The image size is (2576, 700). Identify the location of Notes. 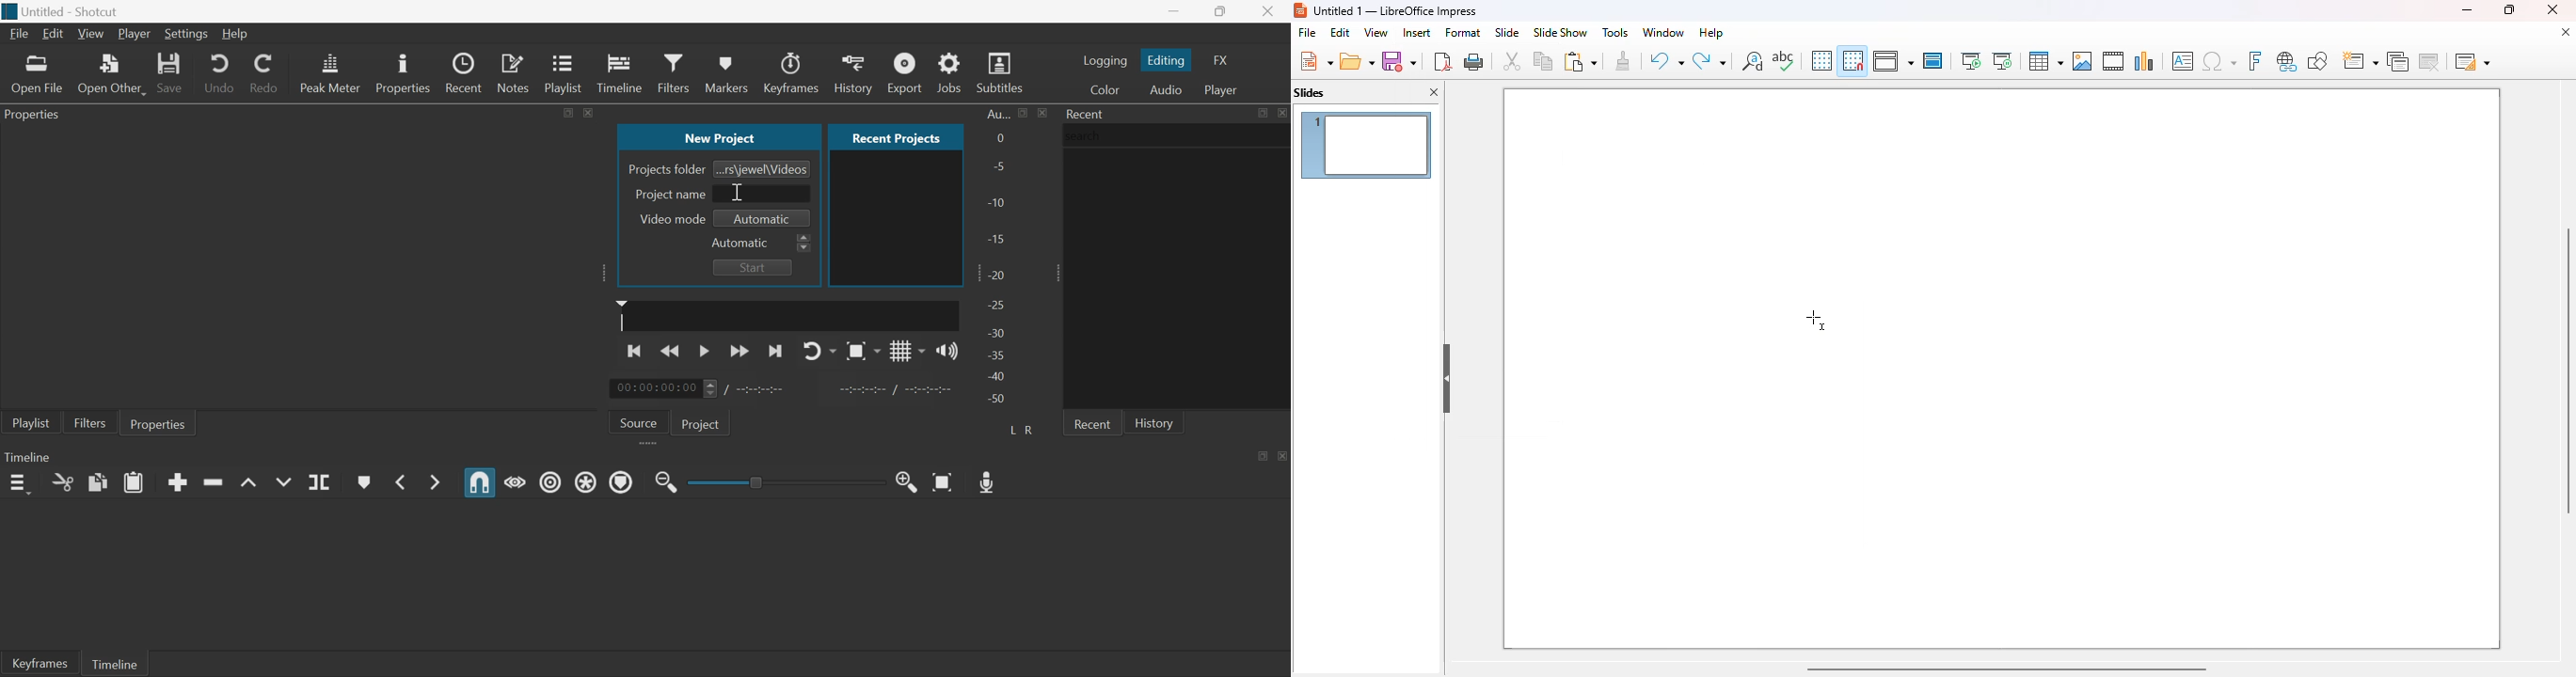
(515, 72).